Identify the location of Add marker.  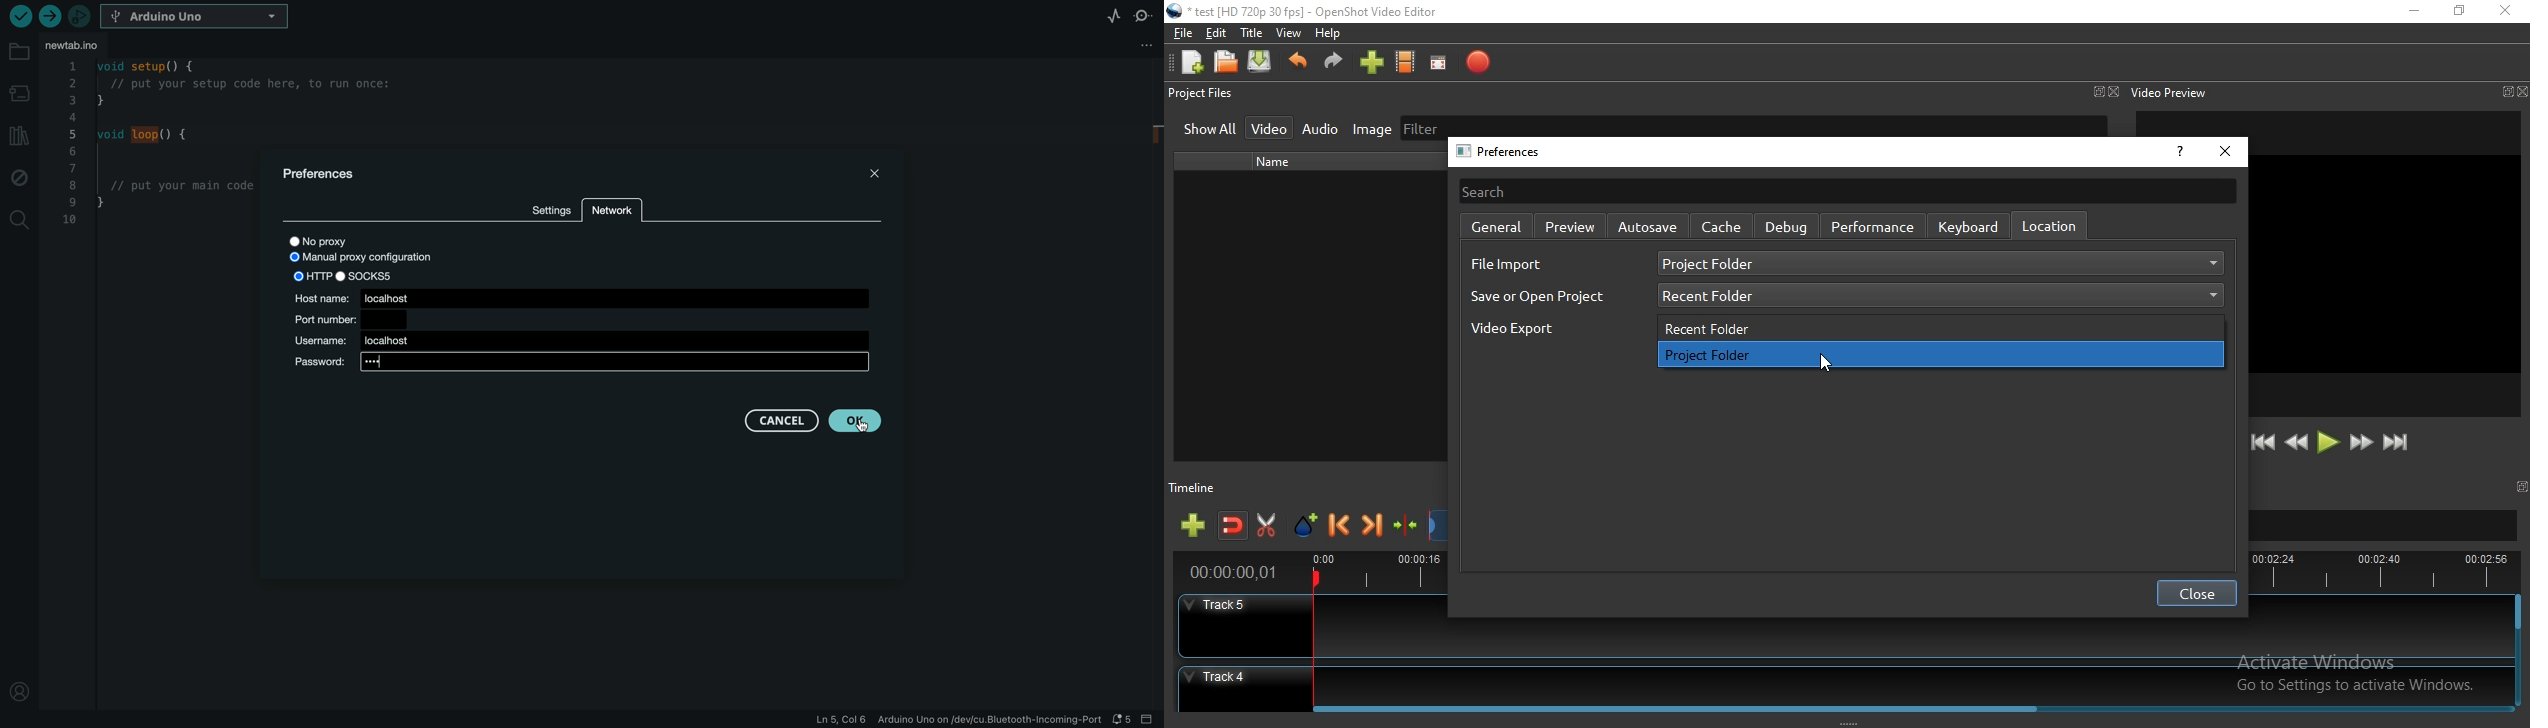
(1307, 526).